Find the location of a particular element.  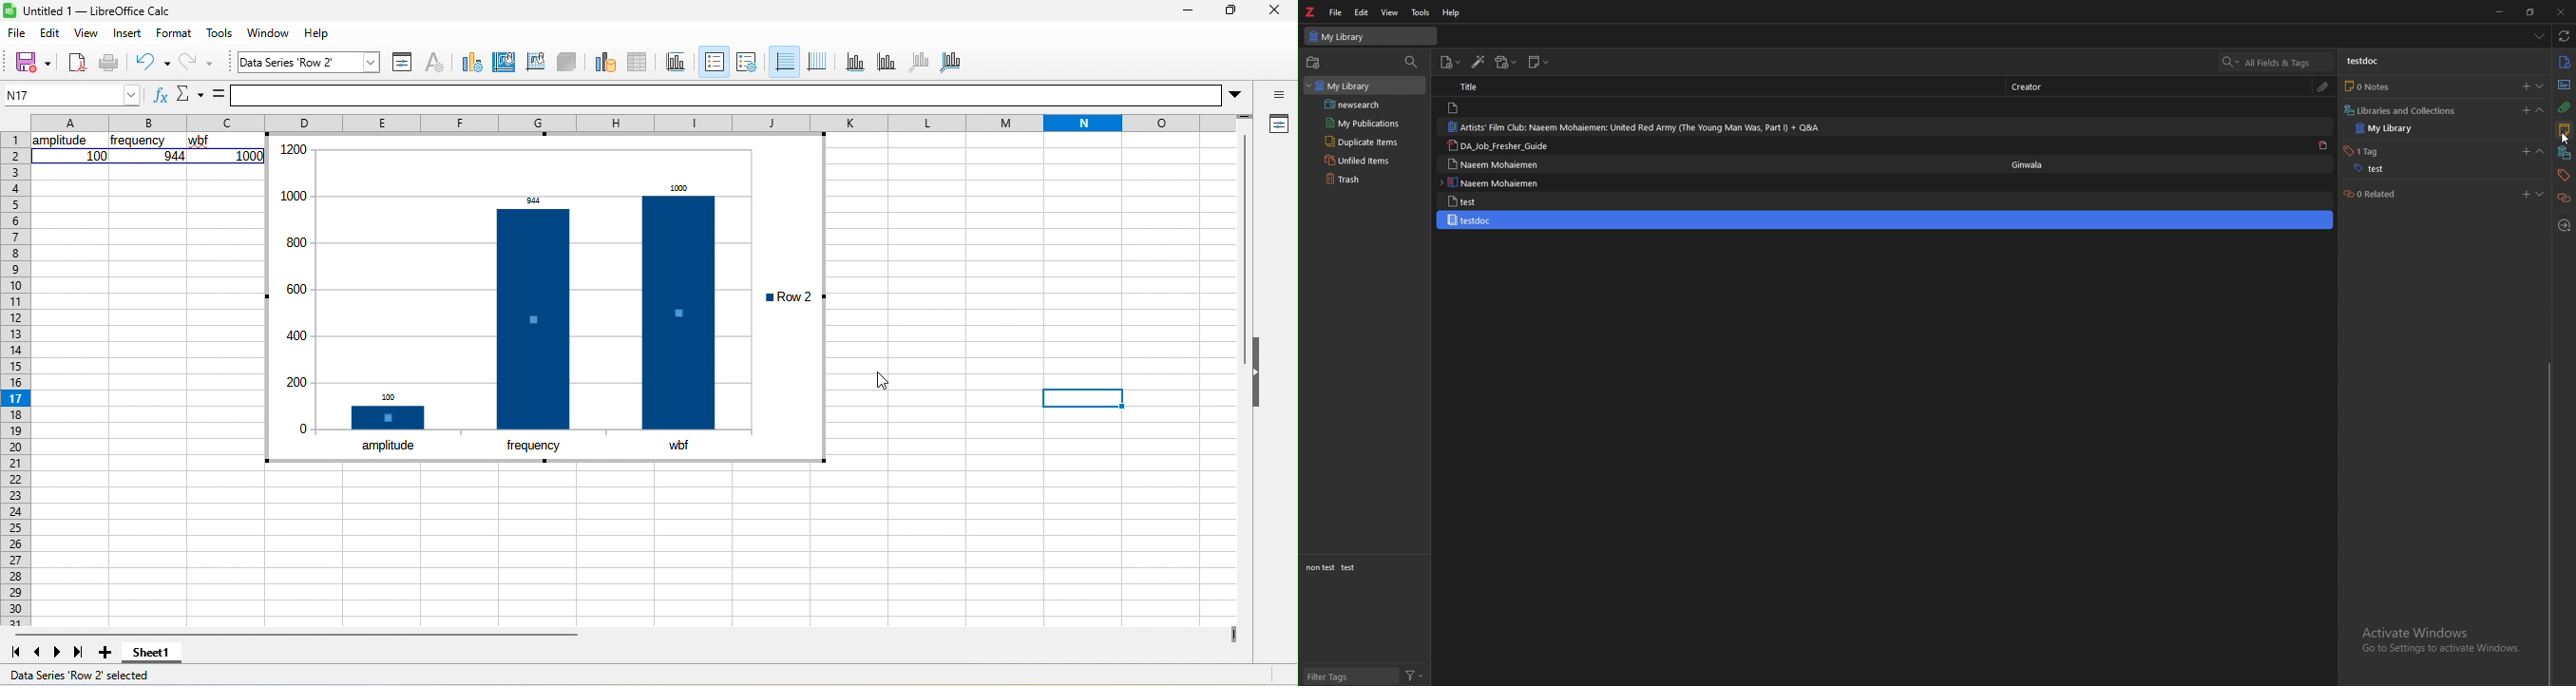

redo is located at coordinates (198, 63).